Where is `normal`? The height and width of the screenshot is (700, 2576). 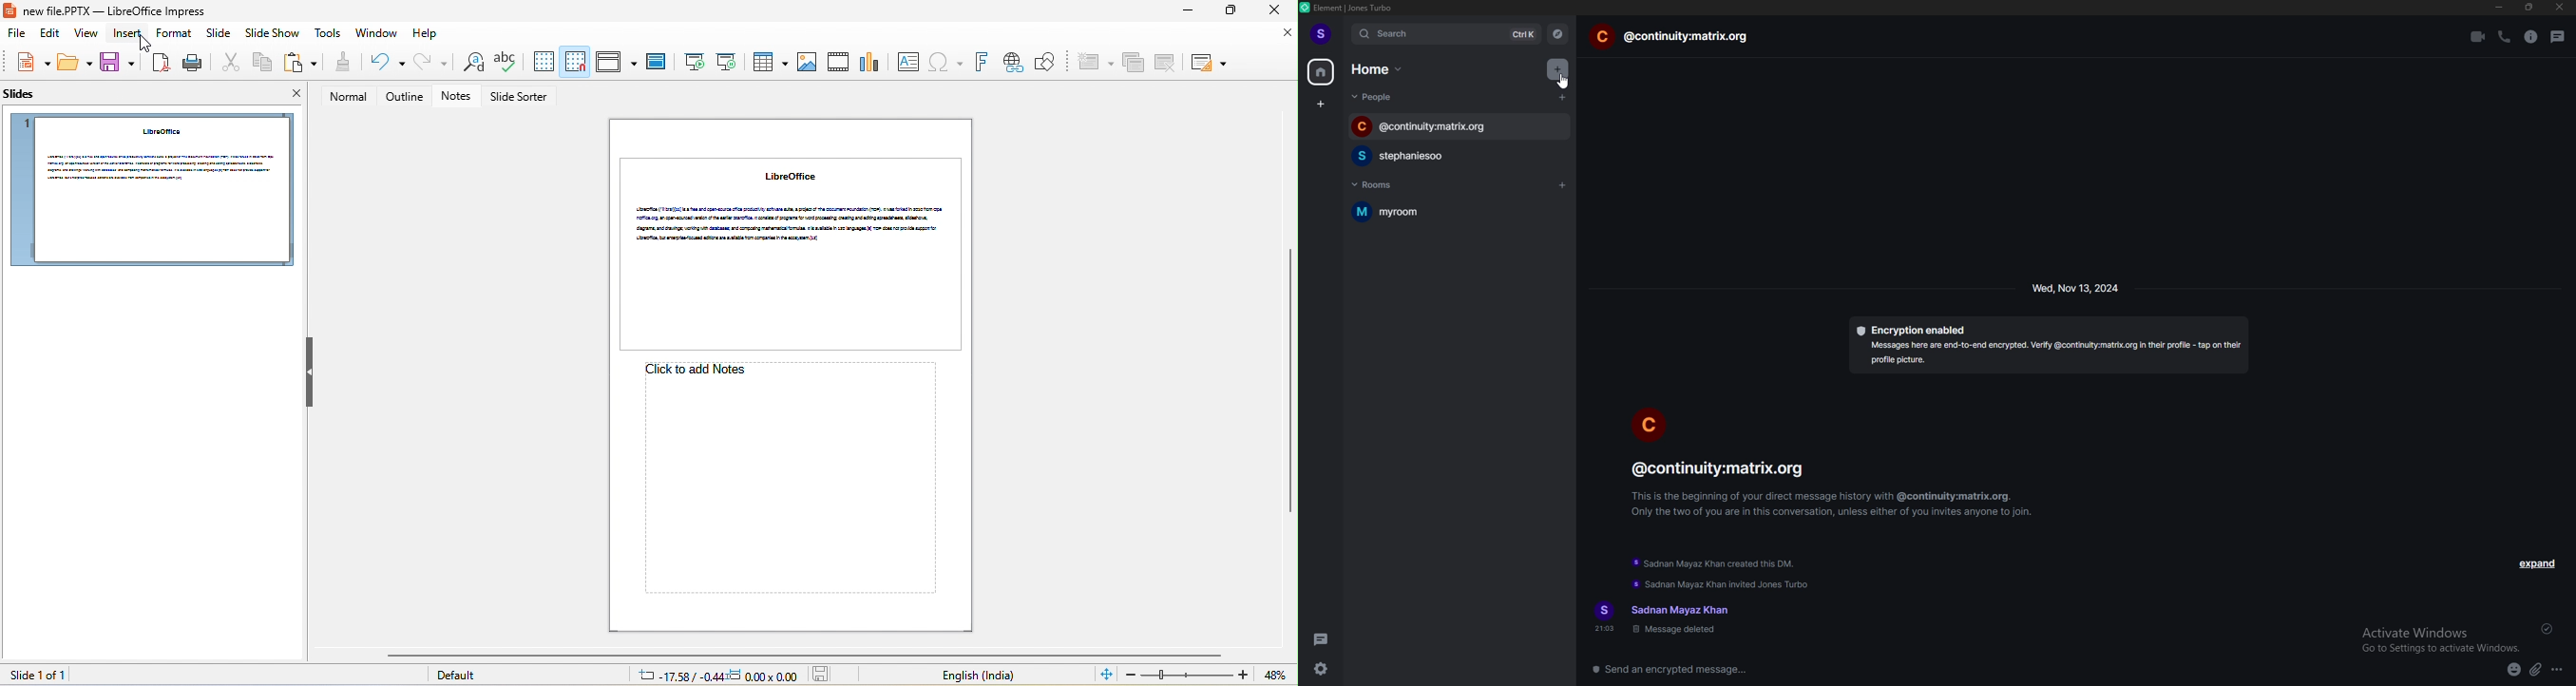
normal is located at coordinates (343, 97).